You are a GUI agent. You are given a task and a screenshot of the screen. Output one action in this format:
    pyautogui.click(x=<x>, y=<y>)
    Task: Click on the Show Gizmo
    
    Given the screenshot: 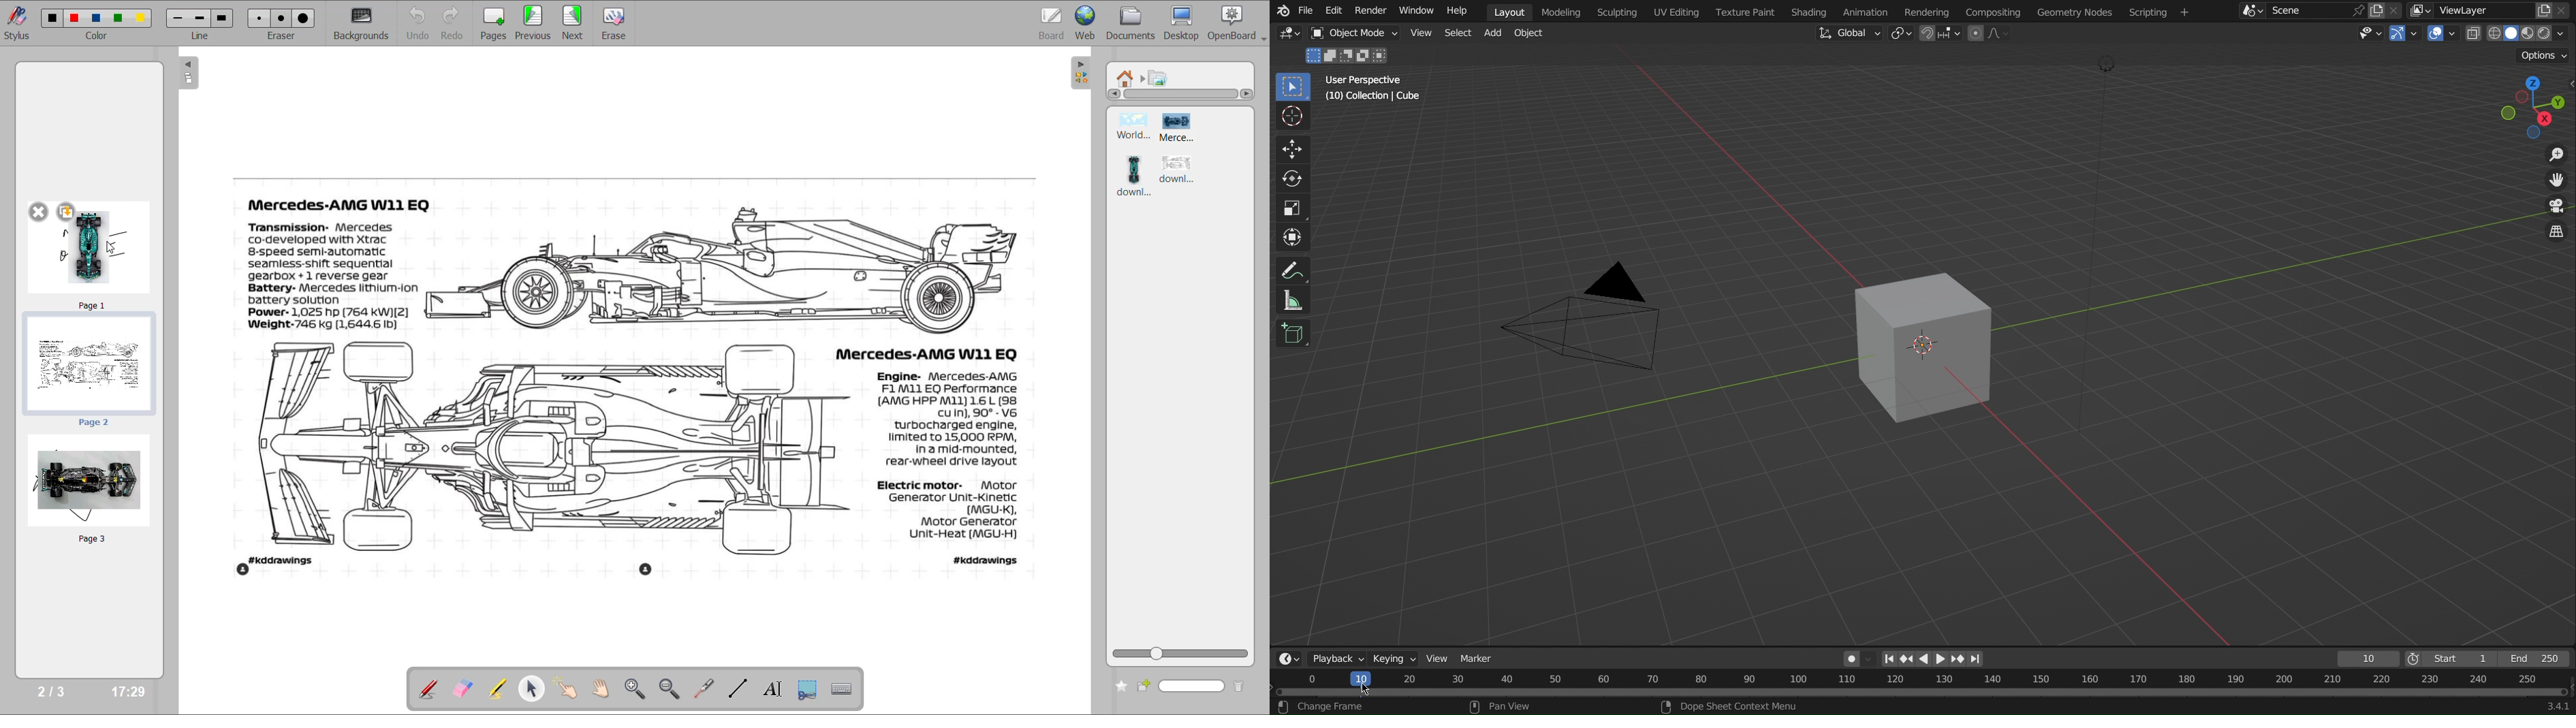 What is the action you would take?
    pyautogui.click(x=2406, y=33)
    